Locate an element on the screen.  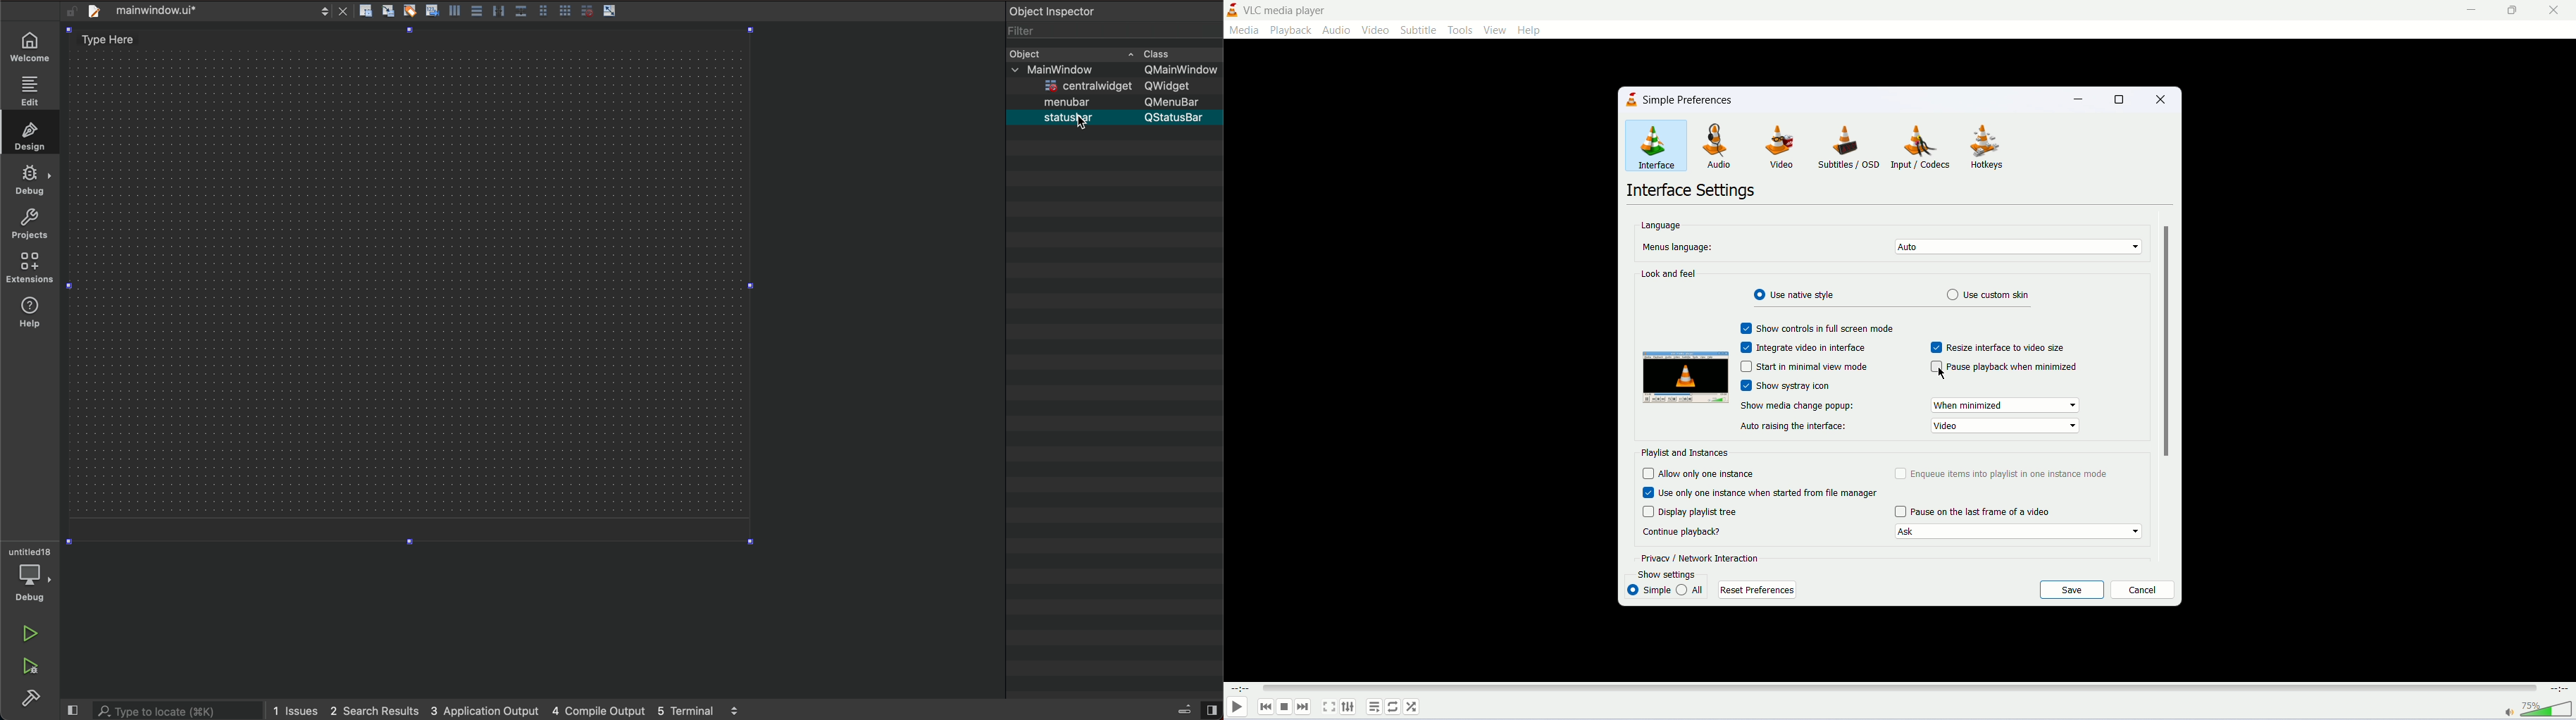
debug is located at coordinates (31, 584).